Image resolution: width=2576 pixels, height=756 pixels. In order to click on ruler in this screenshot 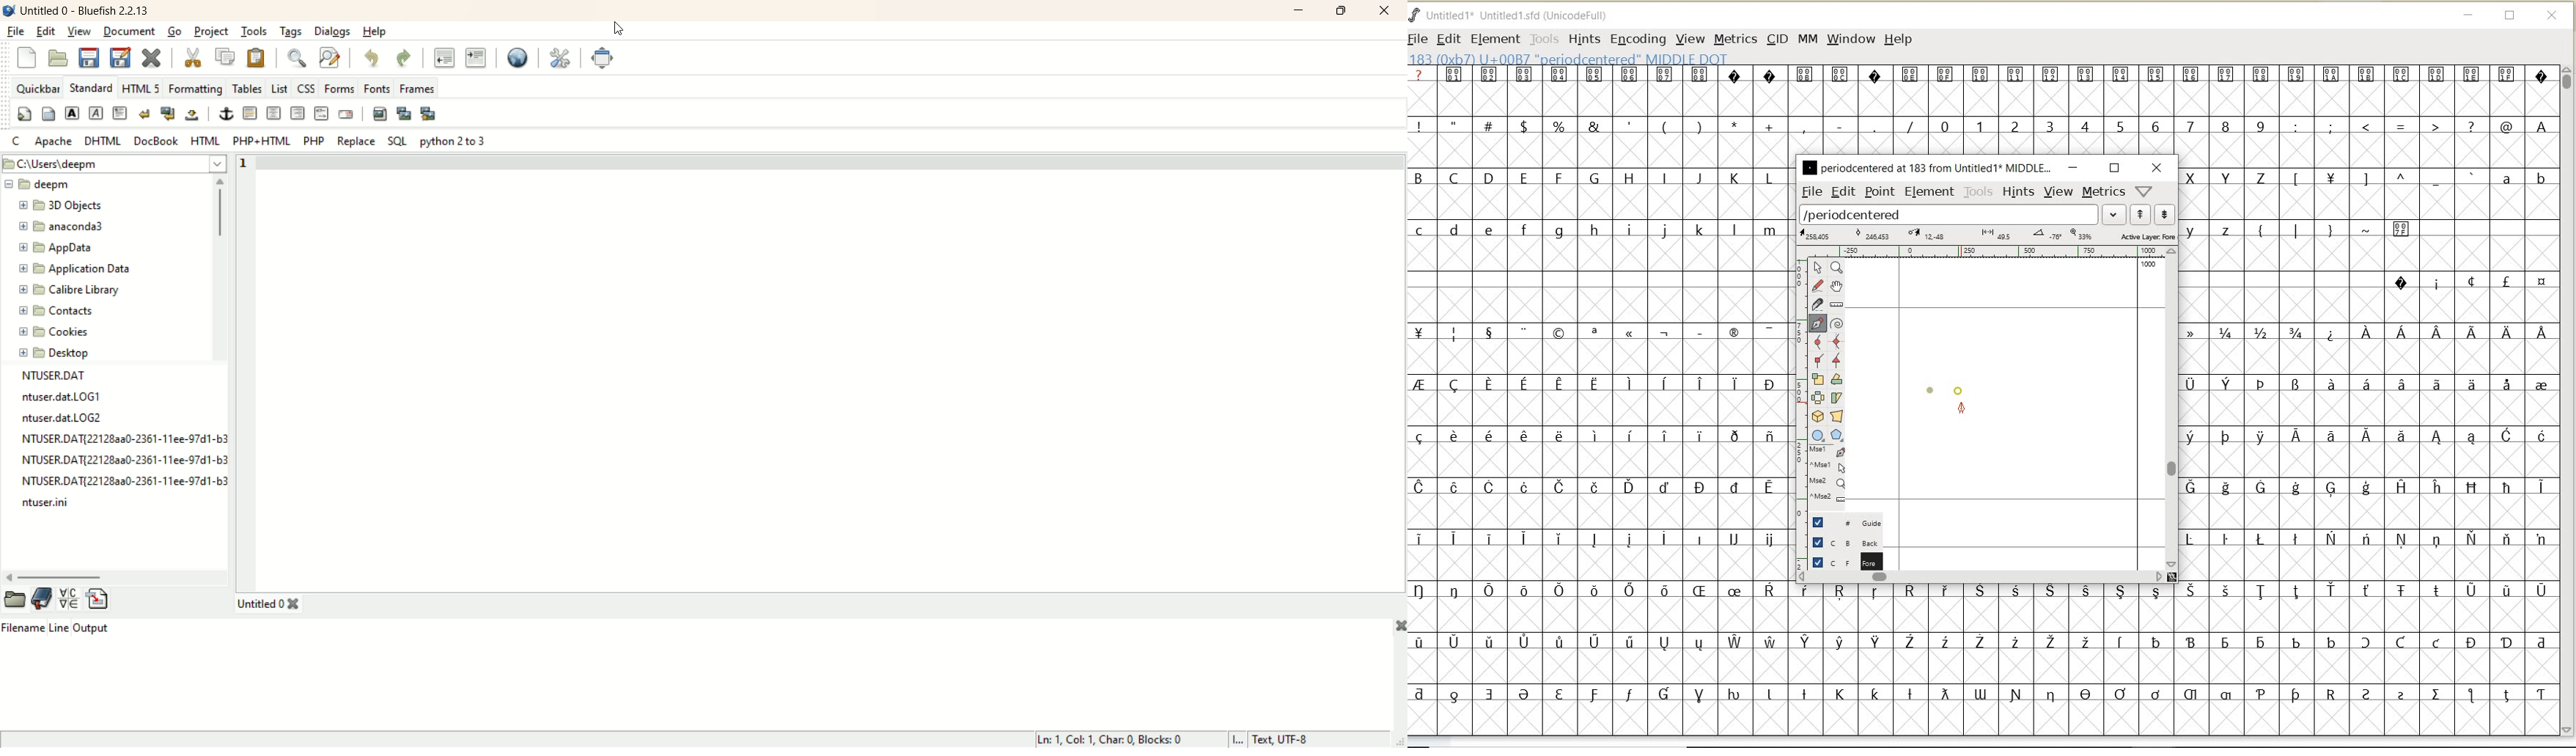, I will do `click(1989, 253)`.